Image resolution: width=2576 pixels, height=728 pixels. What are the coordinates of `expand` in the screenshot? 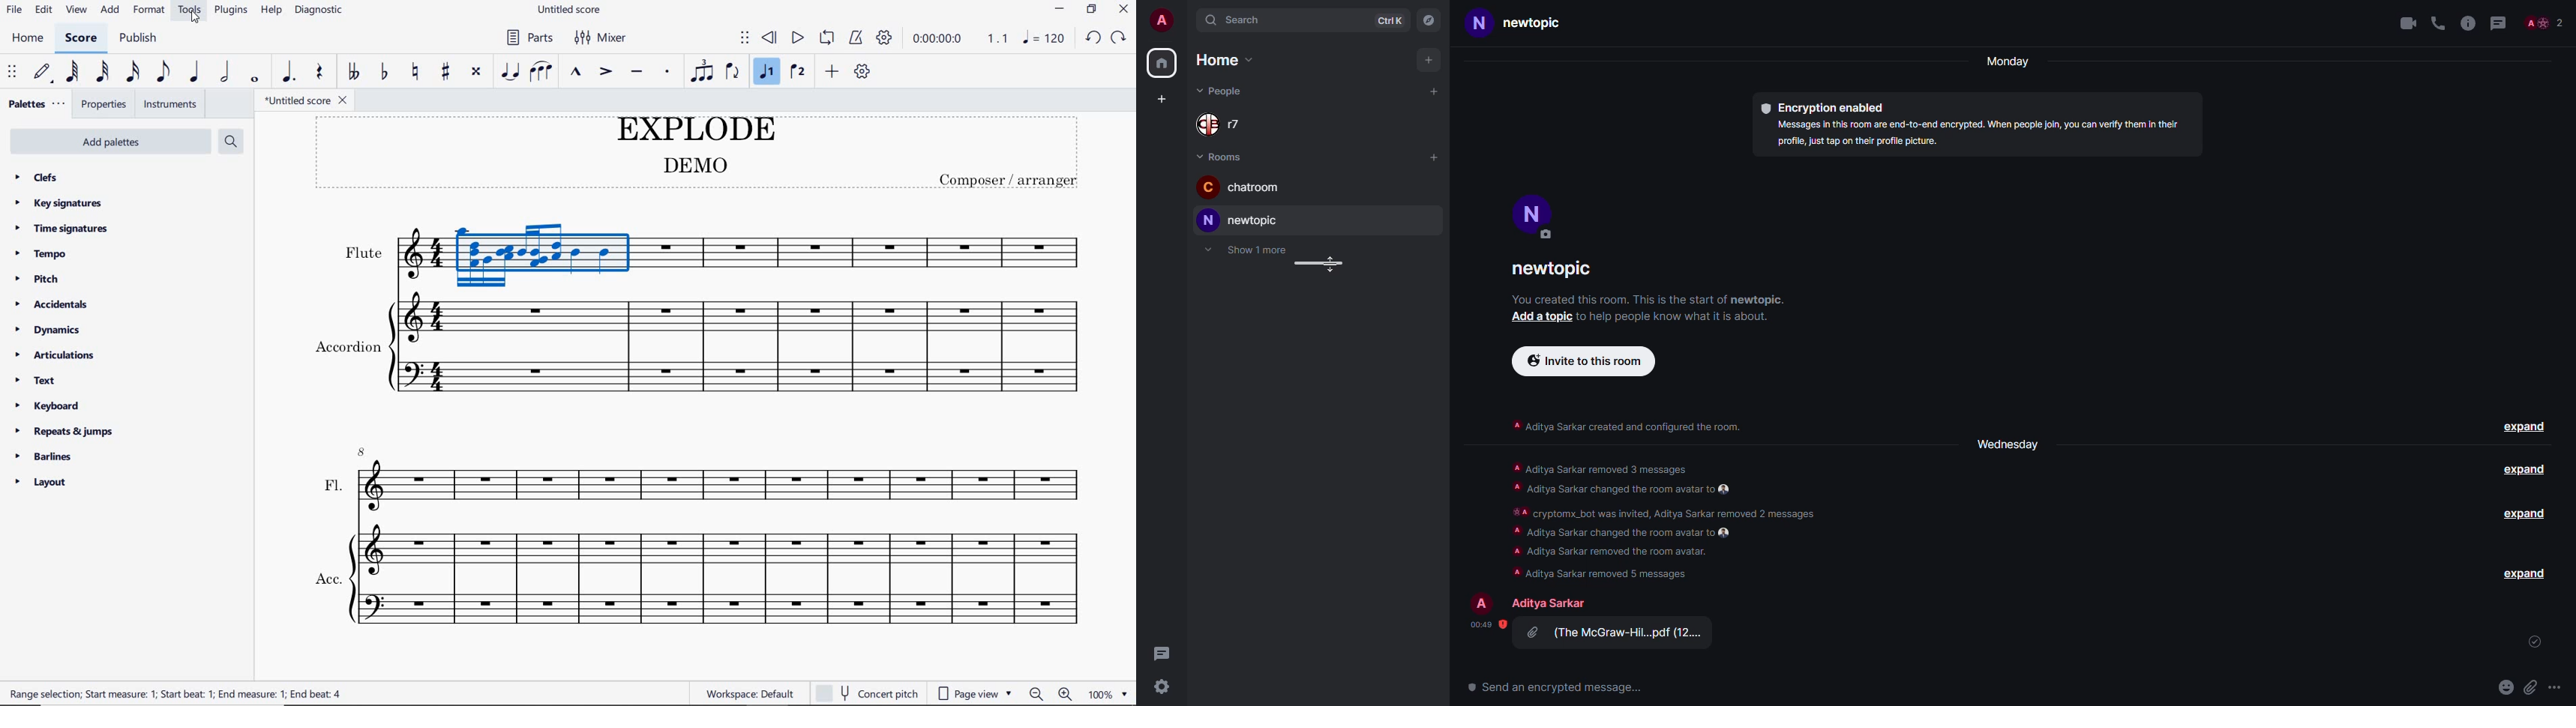 It's located at (2523, 471).